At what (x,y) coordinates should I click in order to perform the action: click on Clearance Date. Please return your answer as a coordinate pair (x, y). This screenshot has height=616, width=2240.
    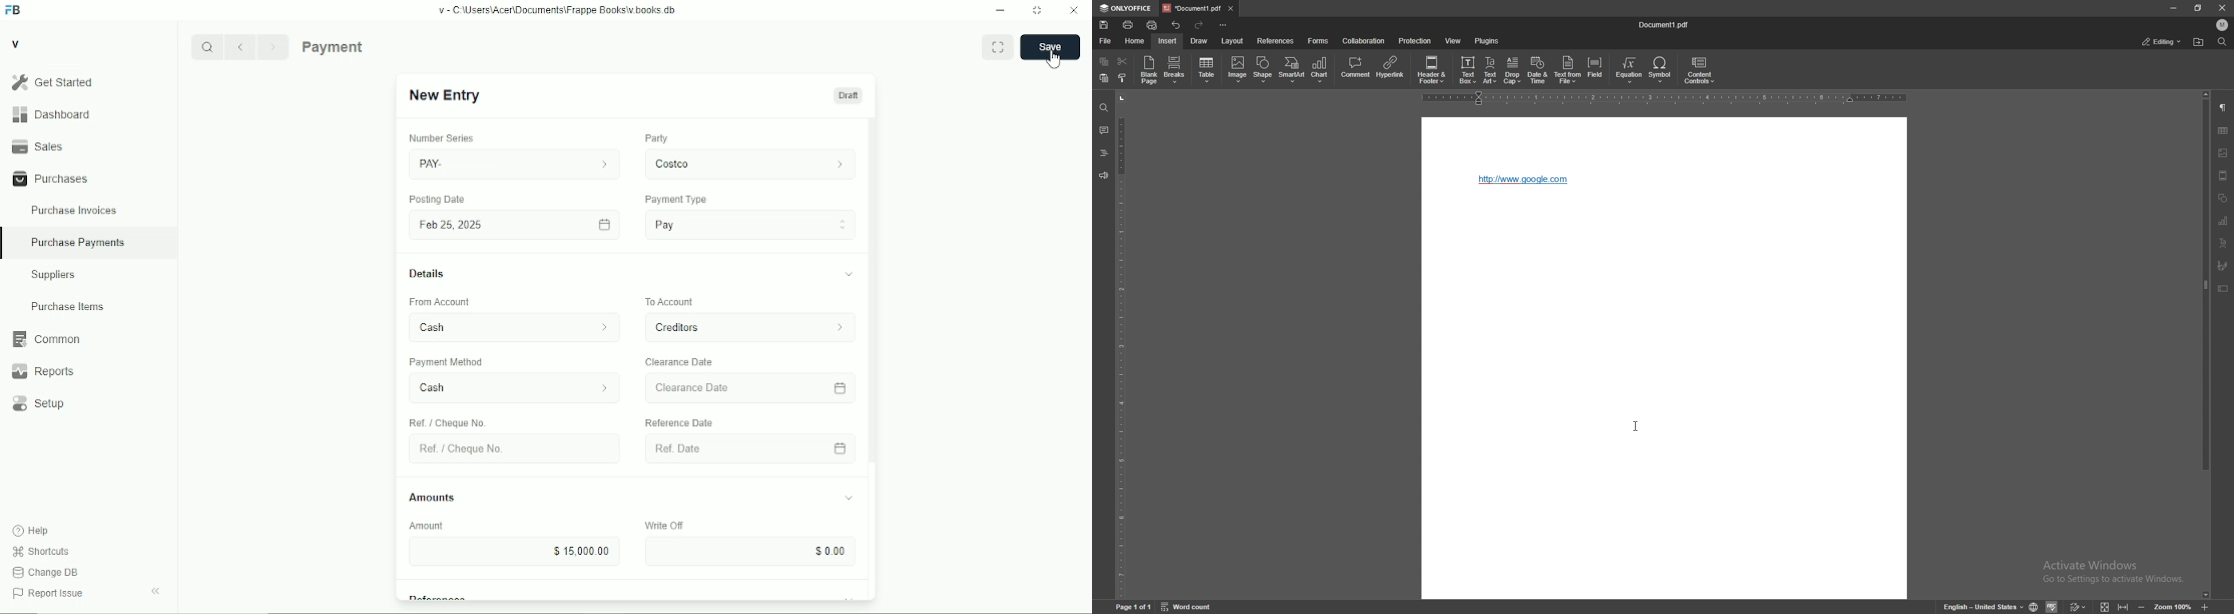
    Looking at the image, I should click on (736, 388).